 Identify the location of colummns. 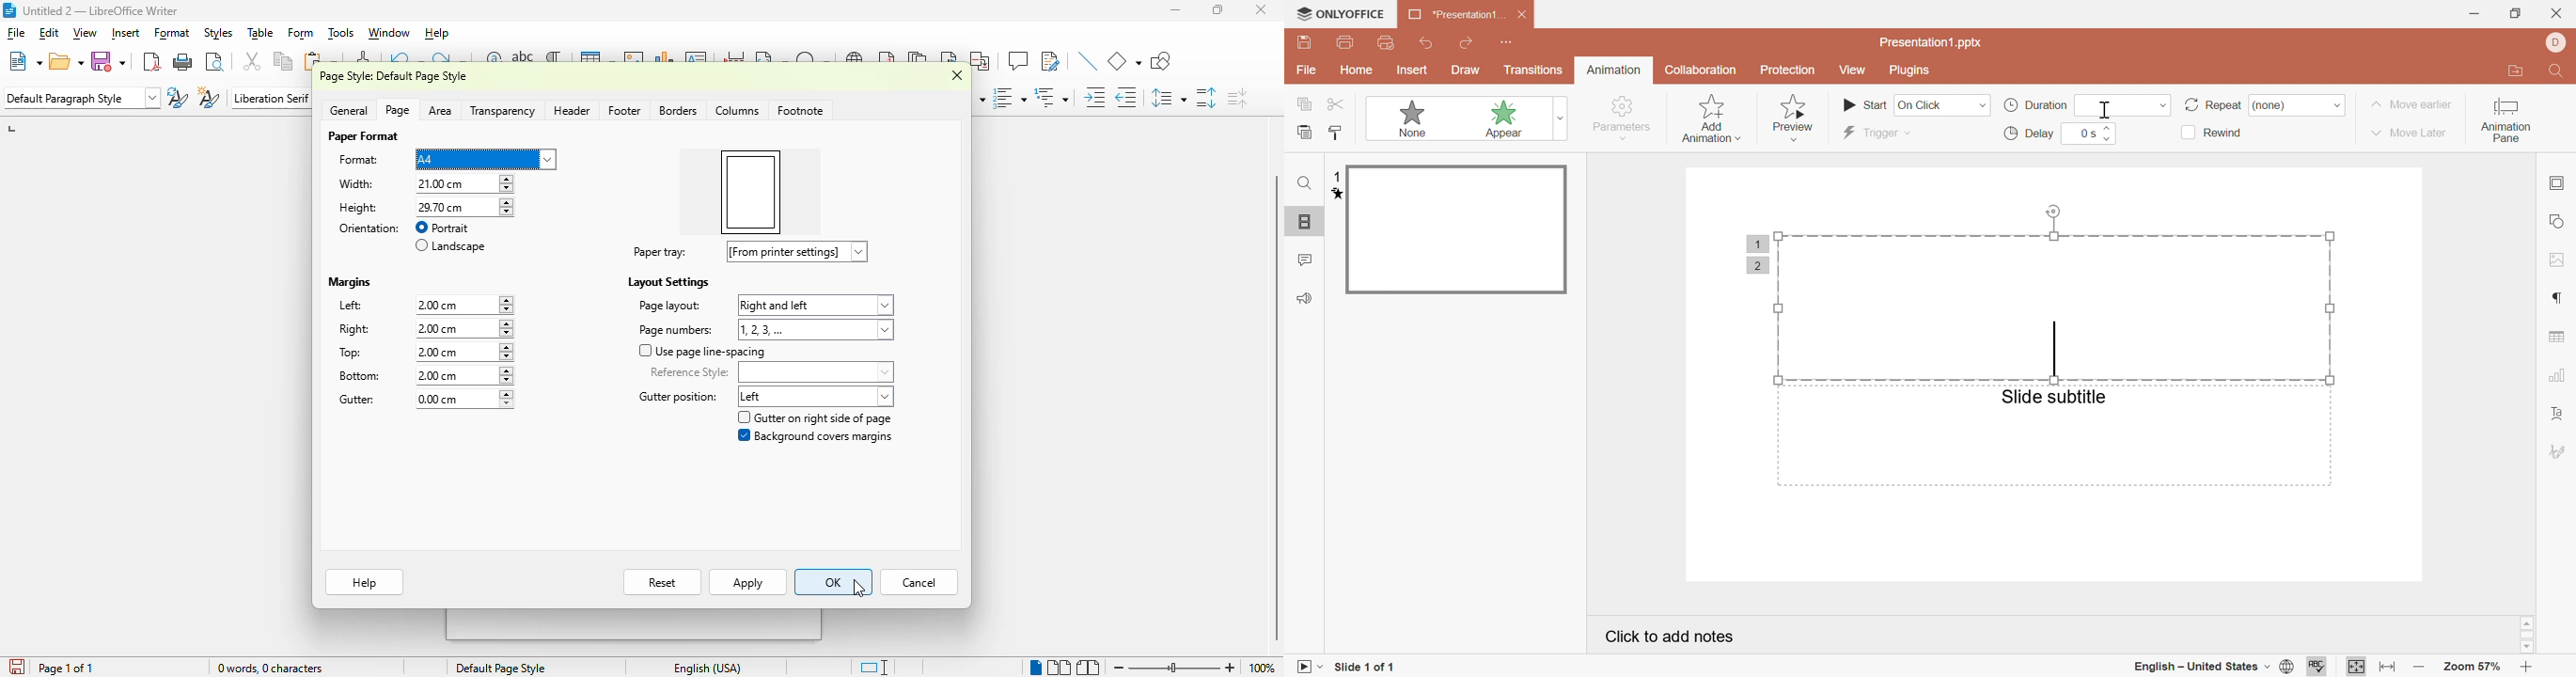
(738, 110).